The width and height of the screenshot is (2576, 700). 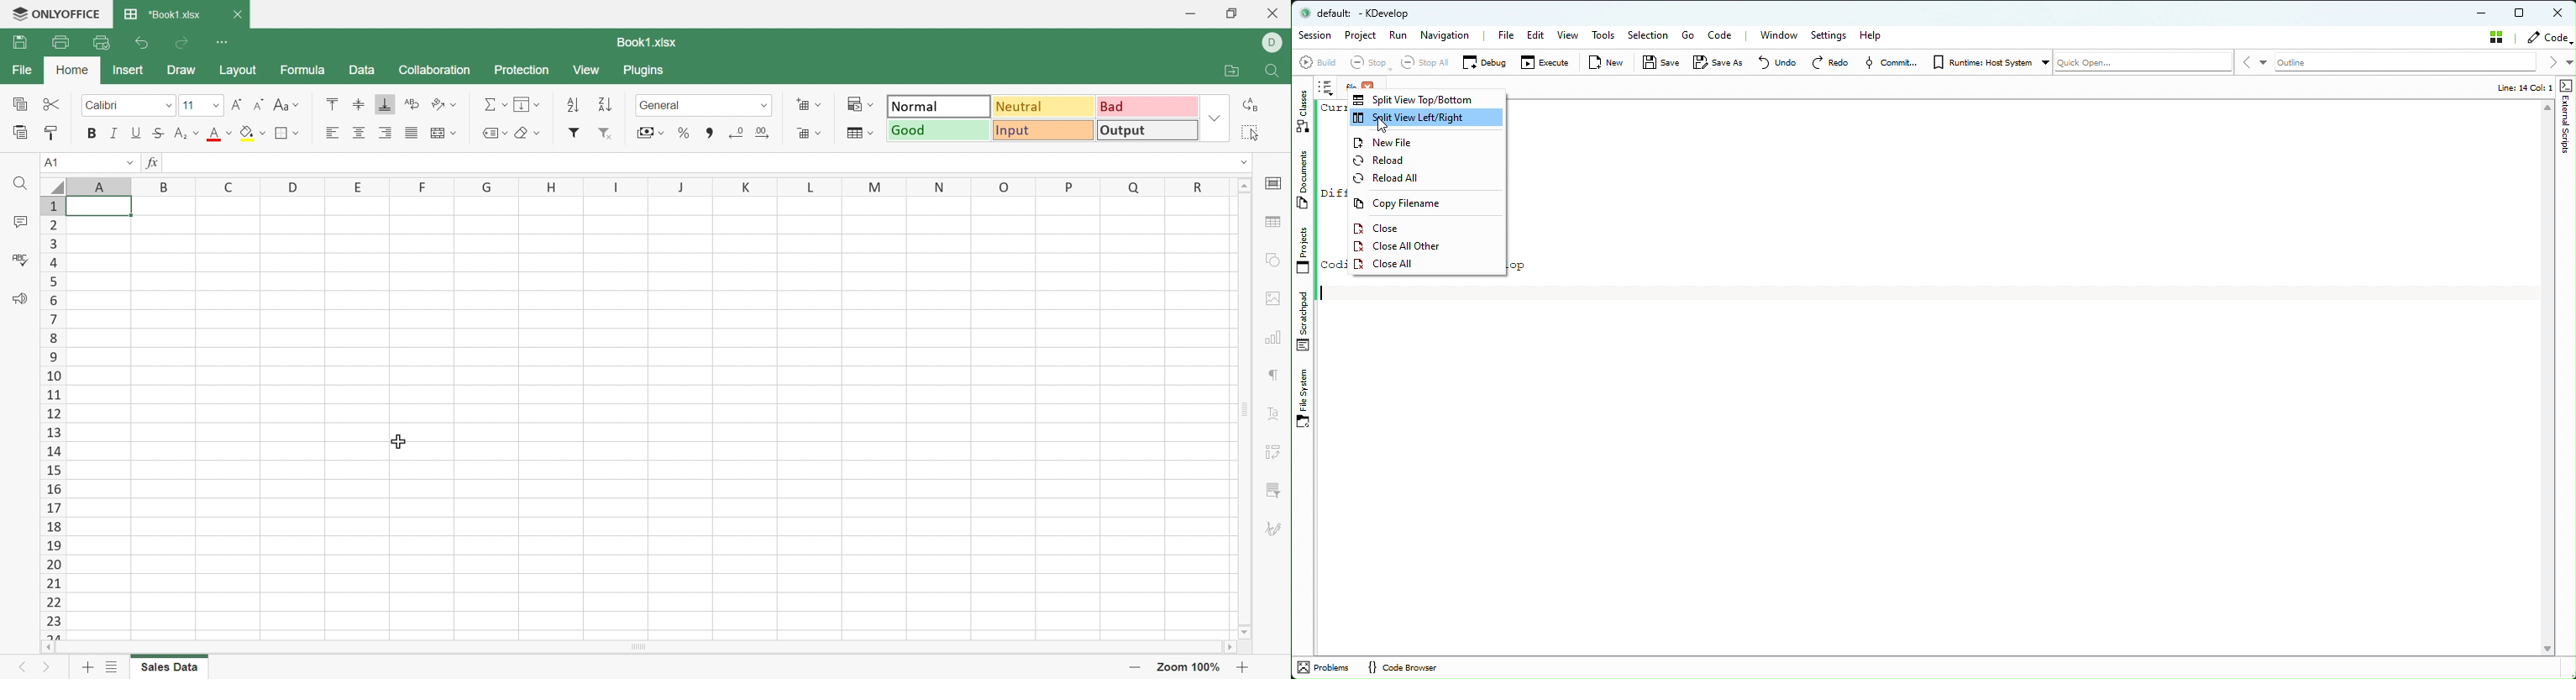 I want to click on Normal, so click(x=939, y=106).